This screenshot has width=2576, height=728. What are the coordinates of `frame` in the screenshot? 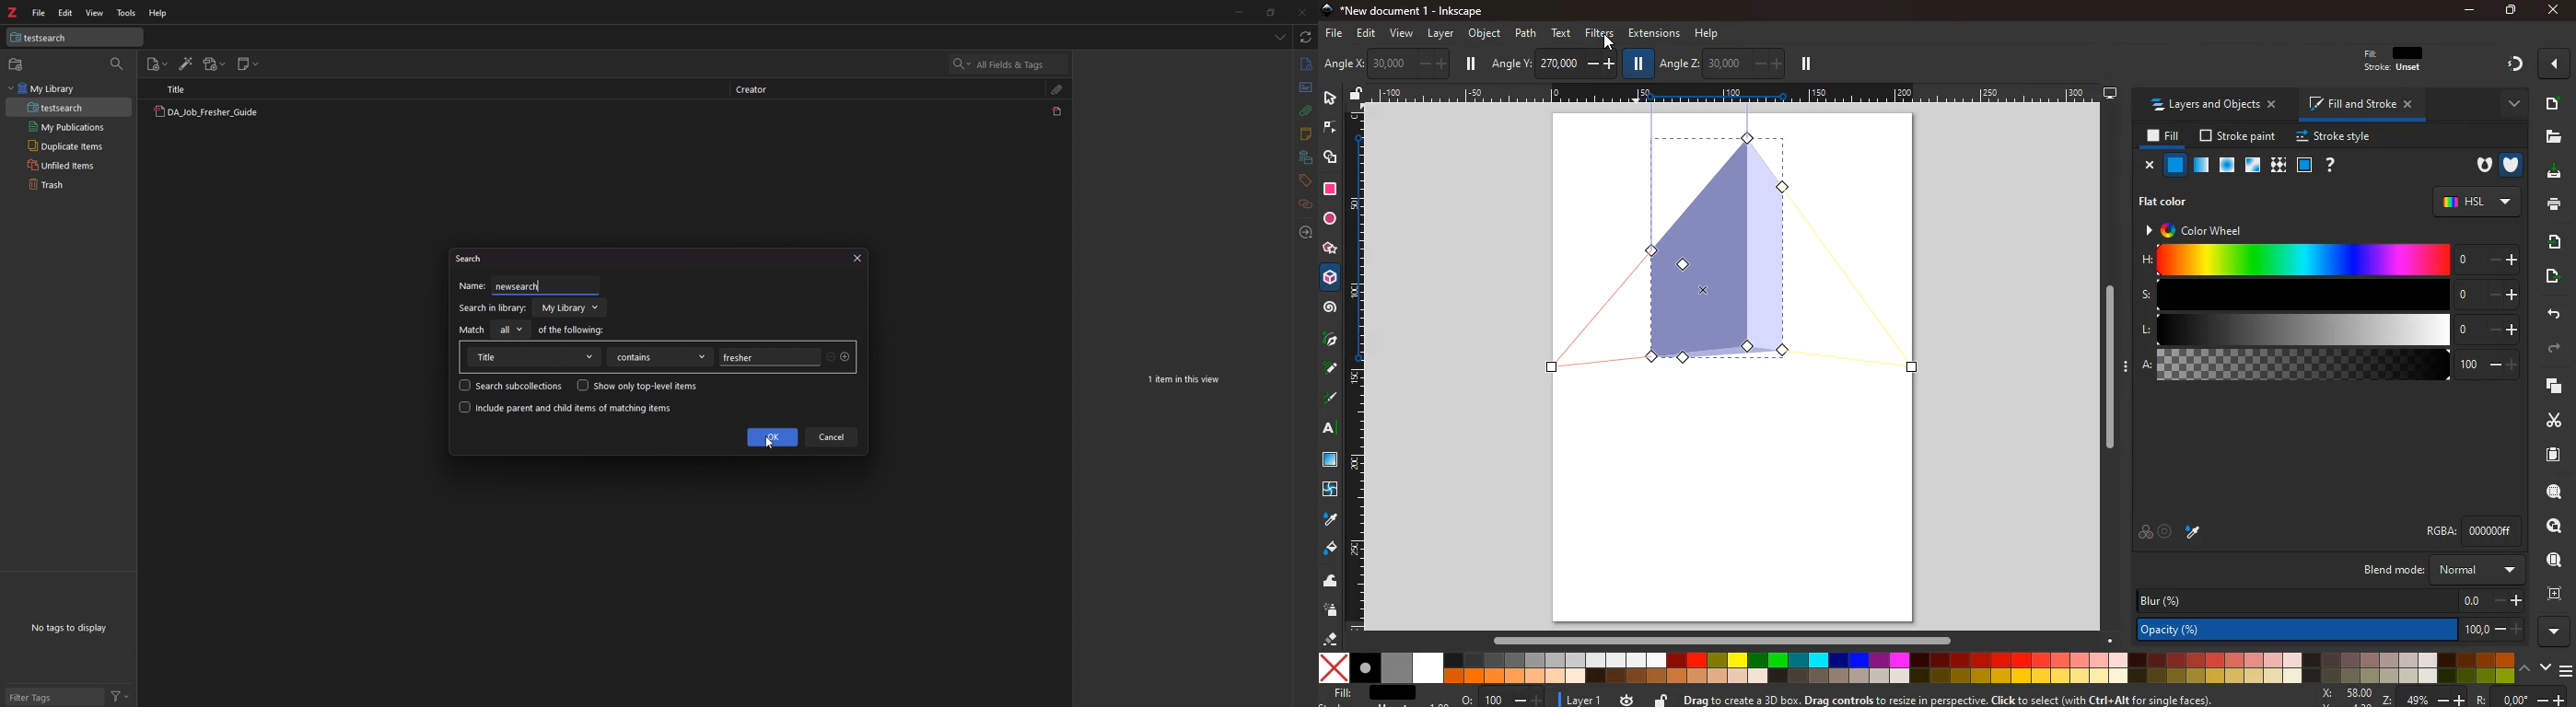 It's located at (2554, 594).